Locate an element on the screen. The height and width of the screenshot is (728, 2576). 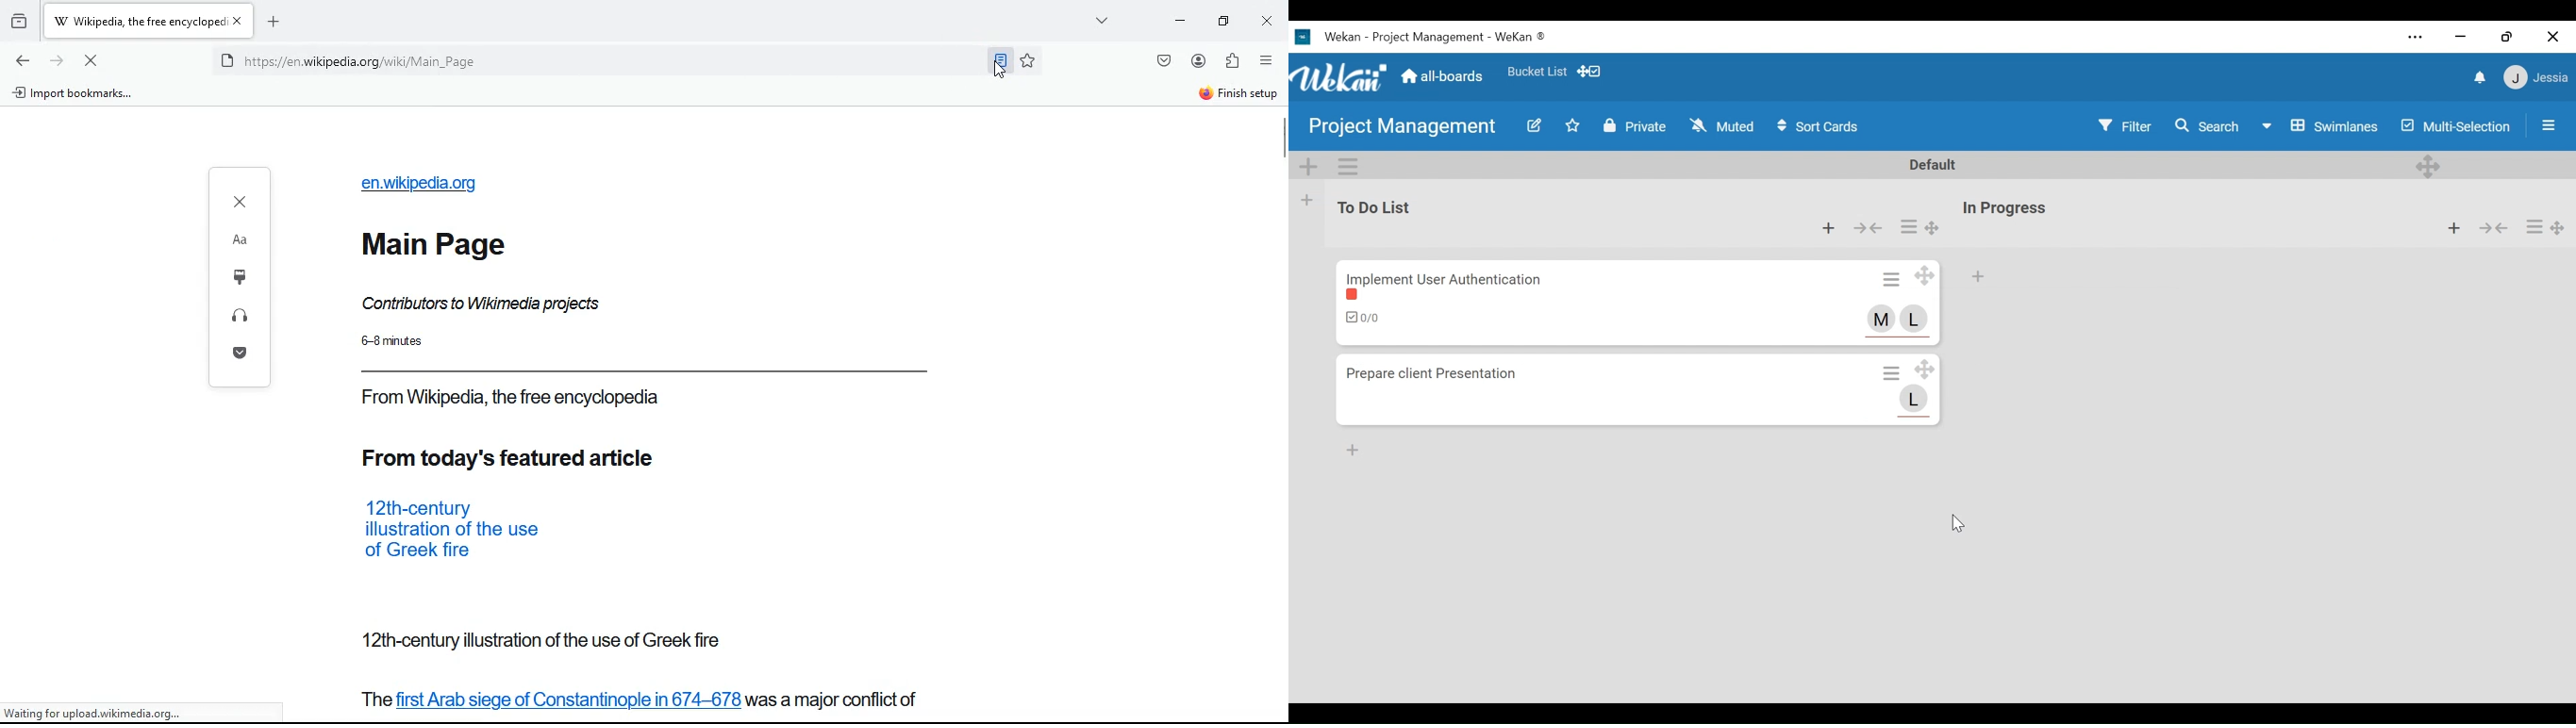
options is located at coordinates (236, 280).